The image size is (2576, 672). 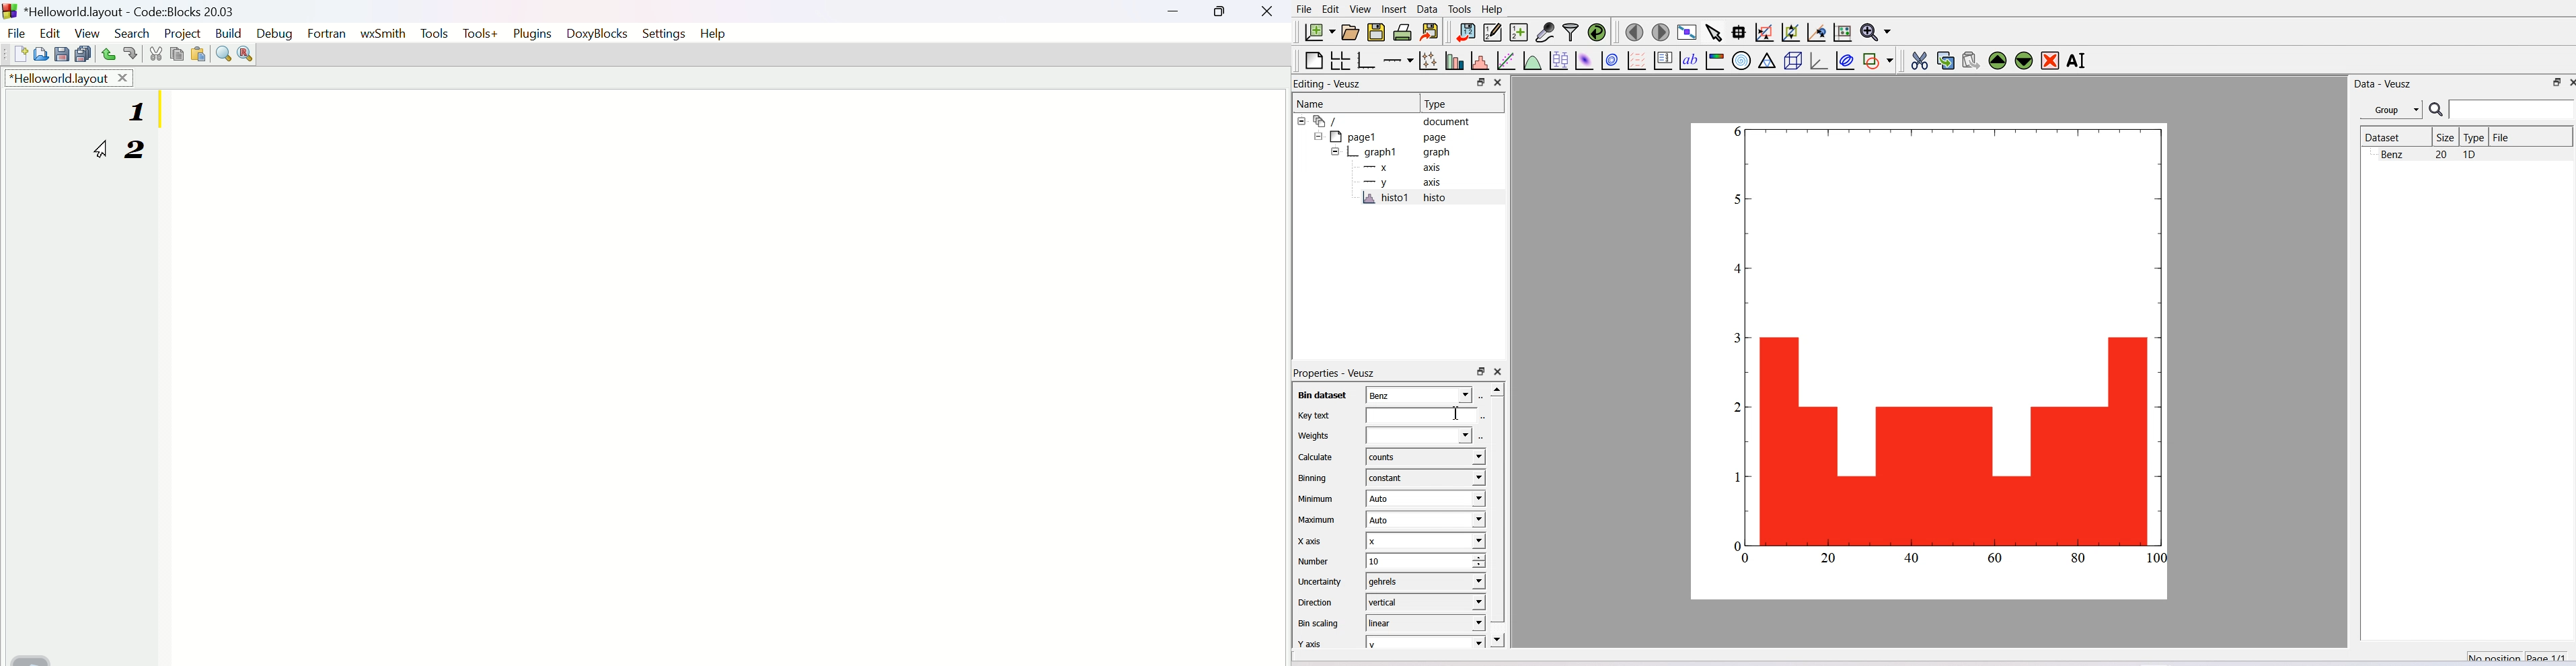 I want to click on Scroll up, so click(x=1497, y=389).